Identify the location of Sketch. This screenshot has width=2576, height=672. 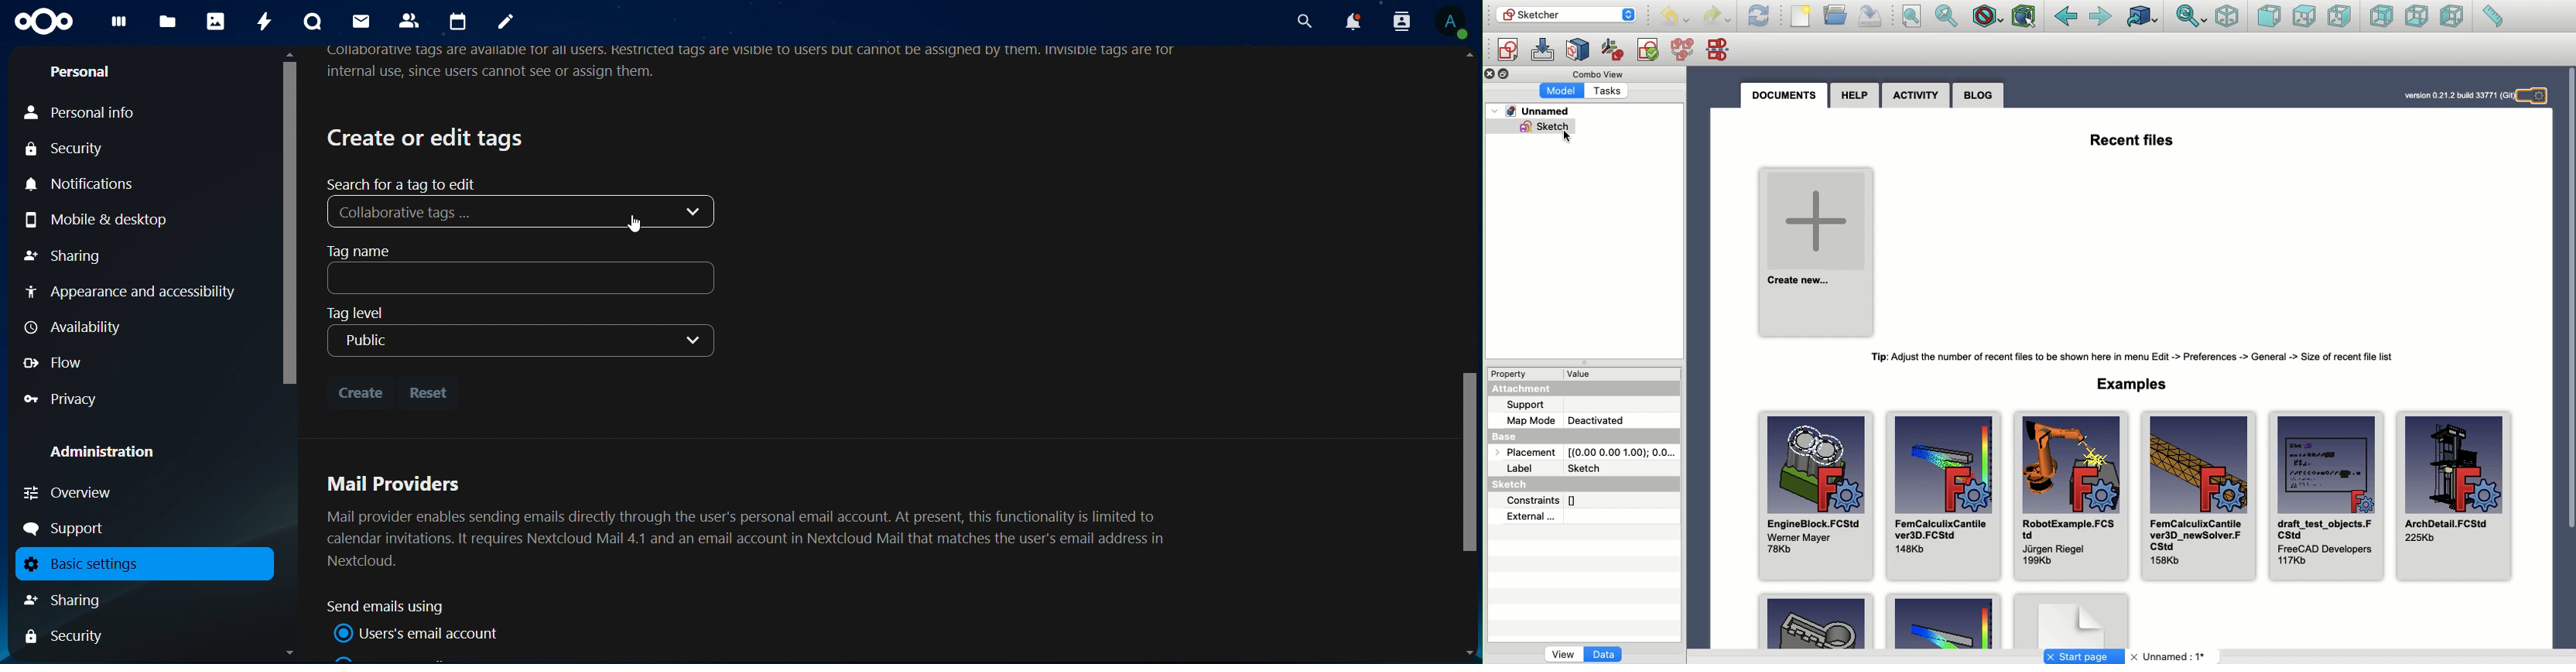
(1588, 466).